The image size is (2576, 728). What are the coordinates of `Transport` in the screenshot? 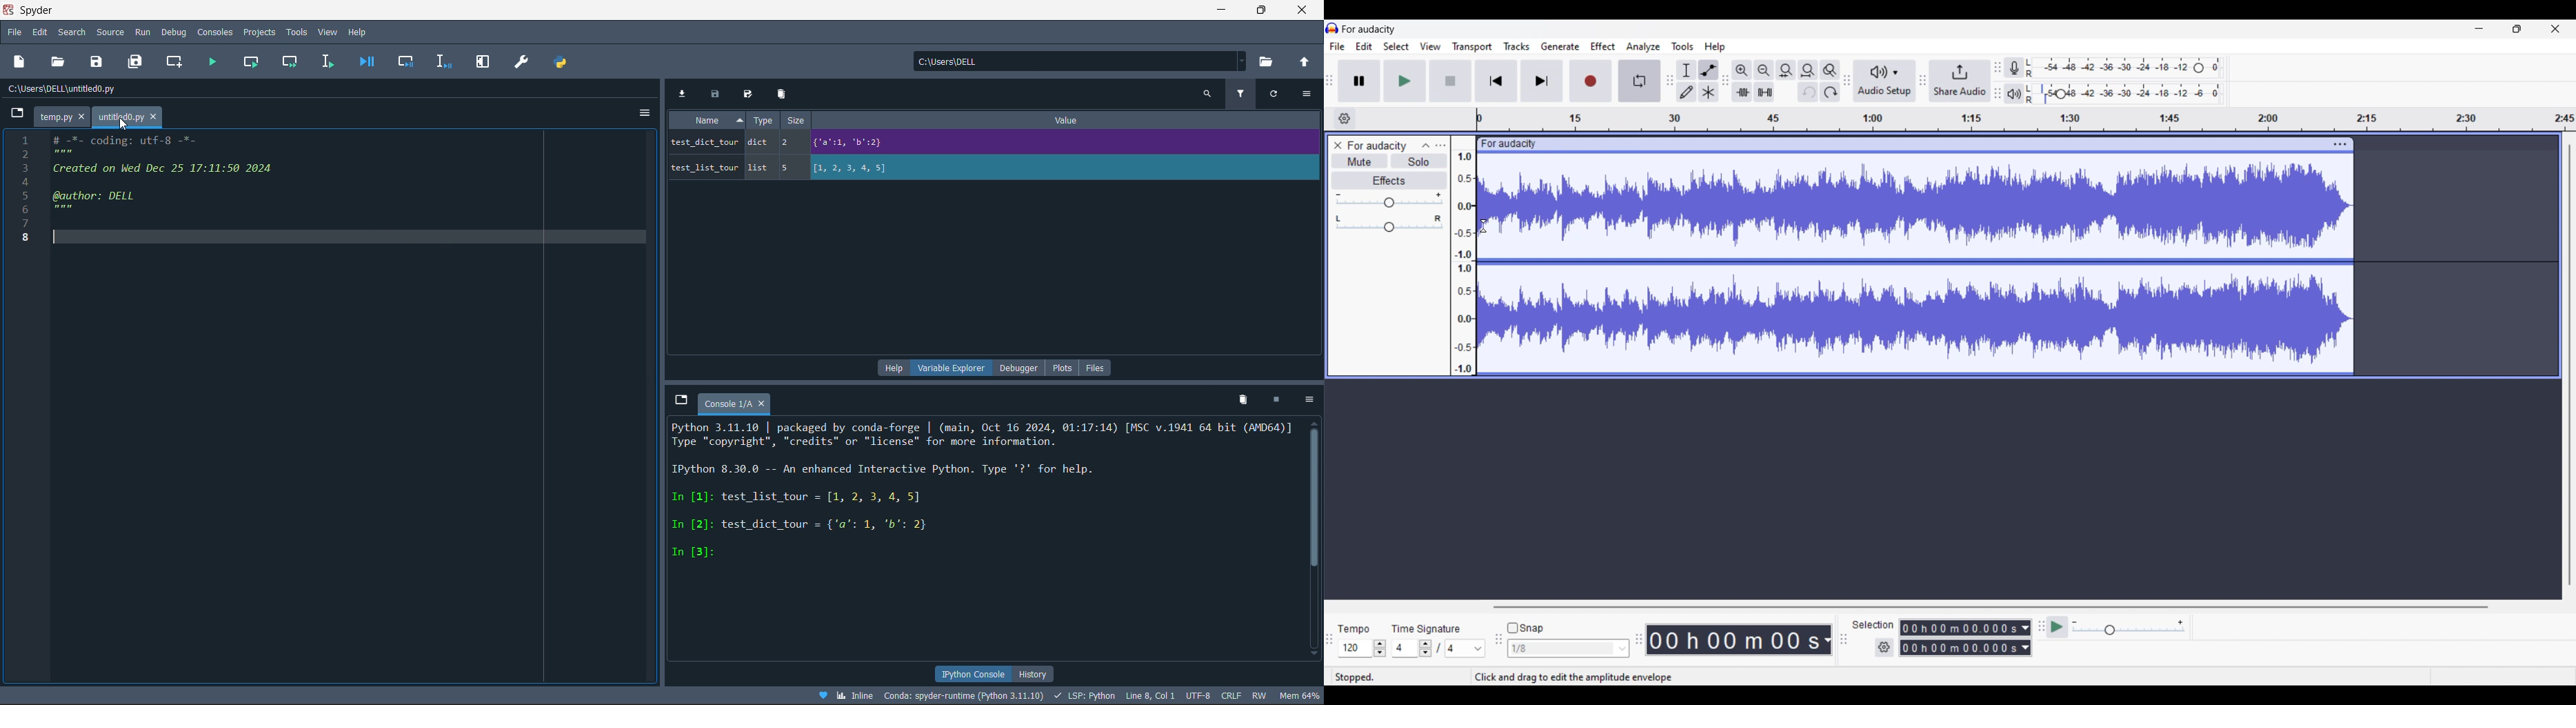 It's located at (1472, 47).